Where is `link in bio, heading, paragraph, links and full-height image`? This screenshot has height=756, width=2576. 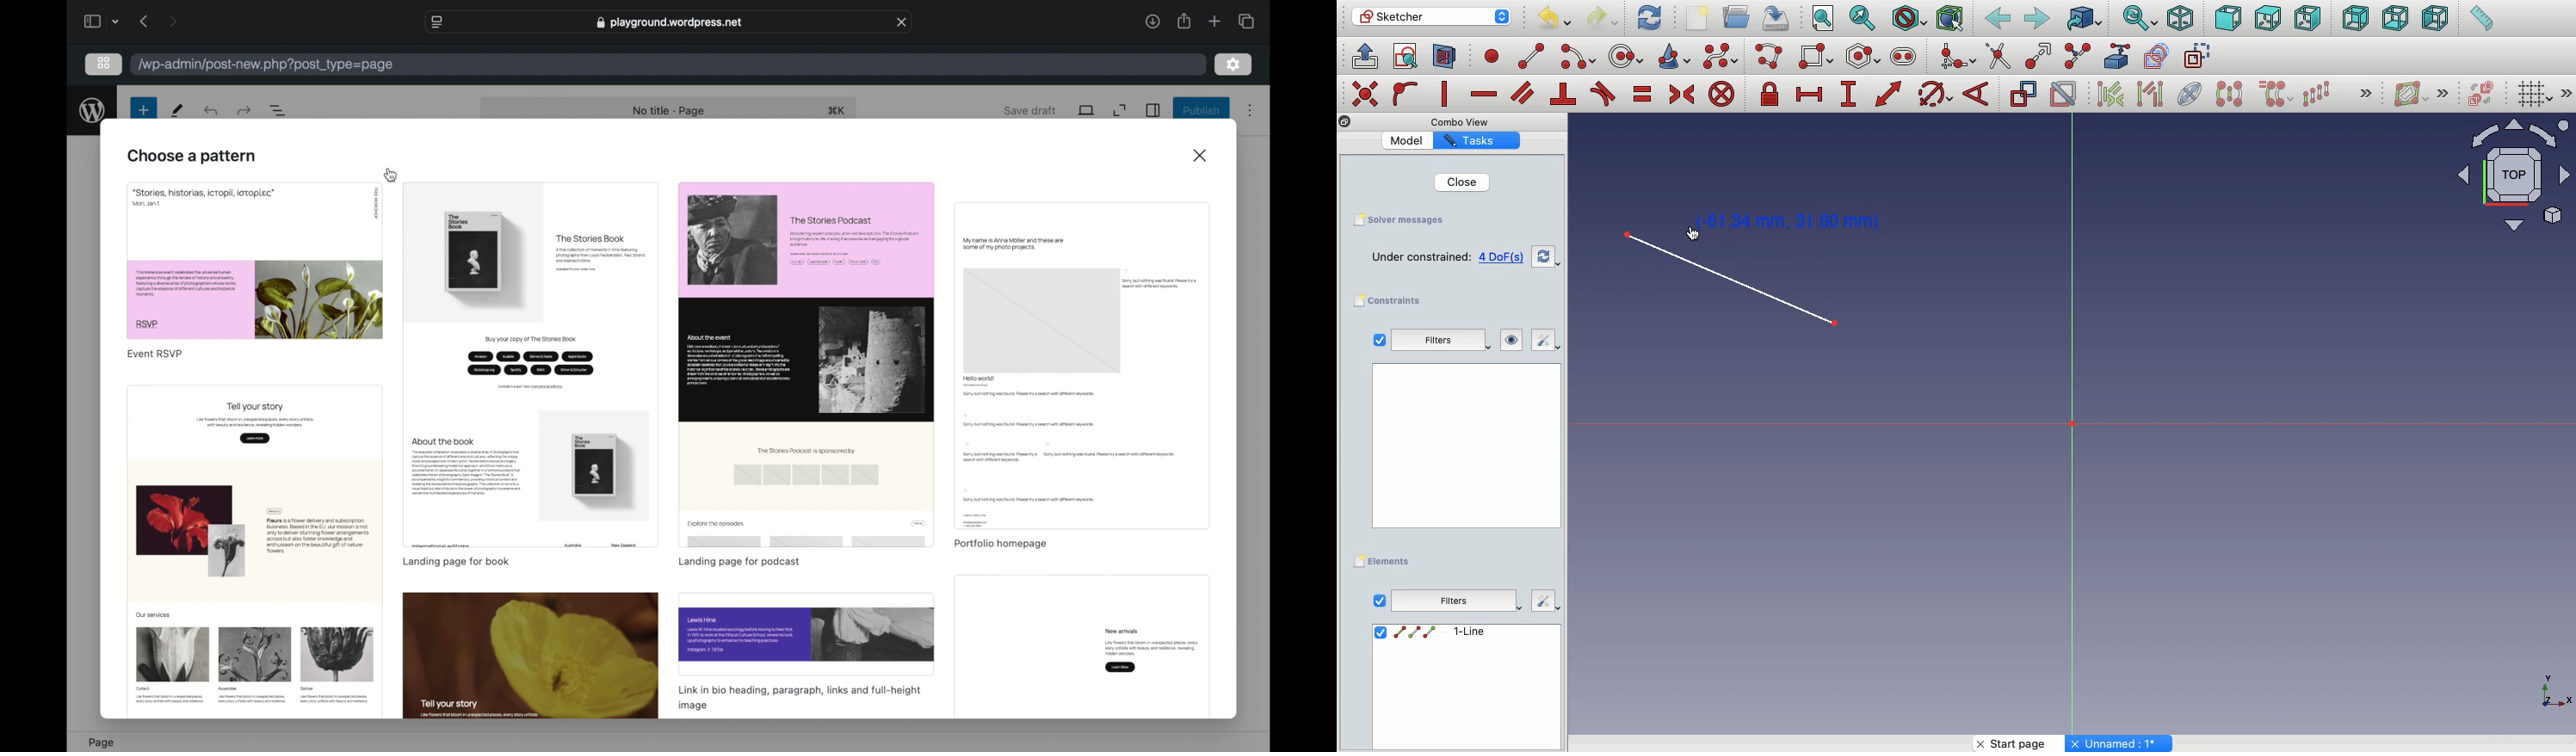 link in bio, heading, paragraph, links and full-height image is located at coordinates (799, 699).